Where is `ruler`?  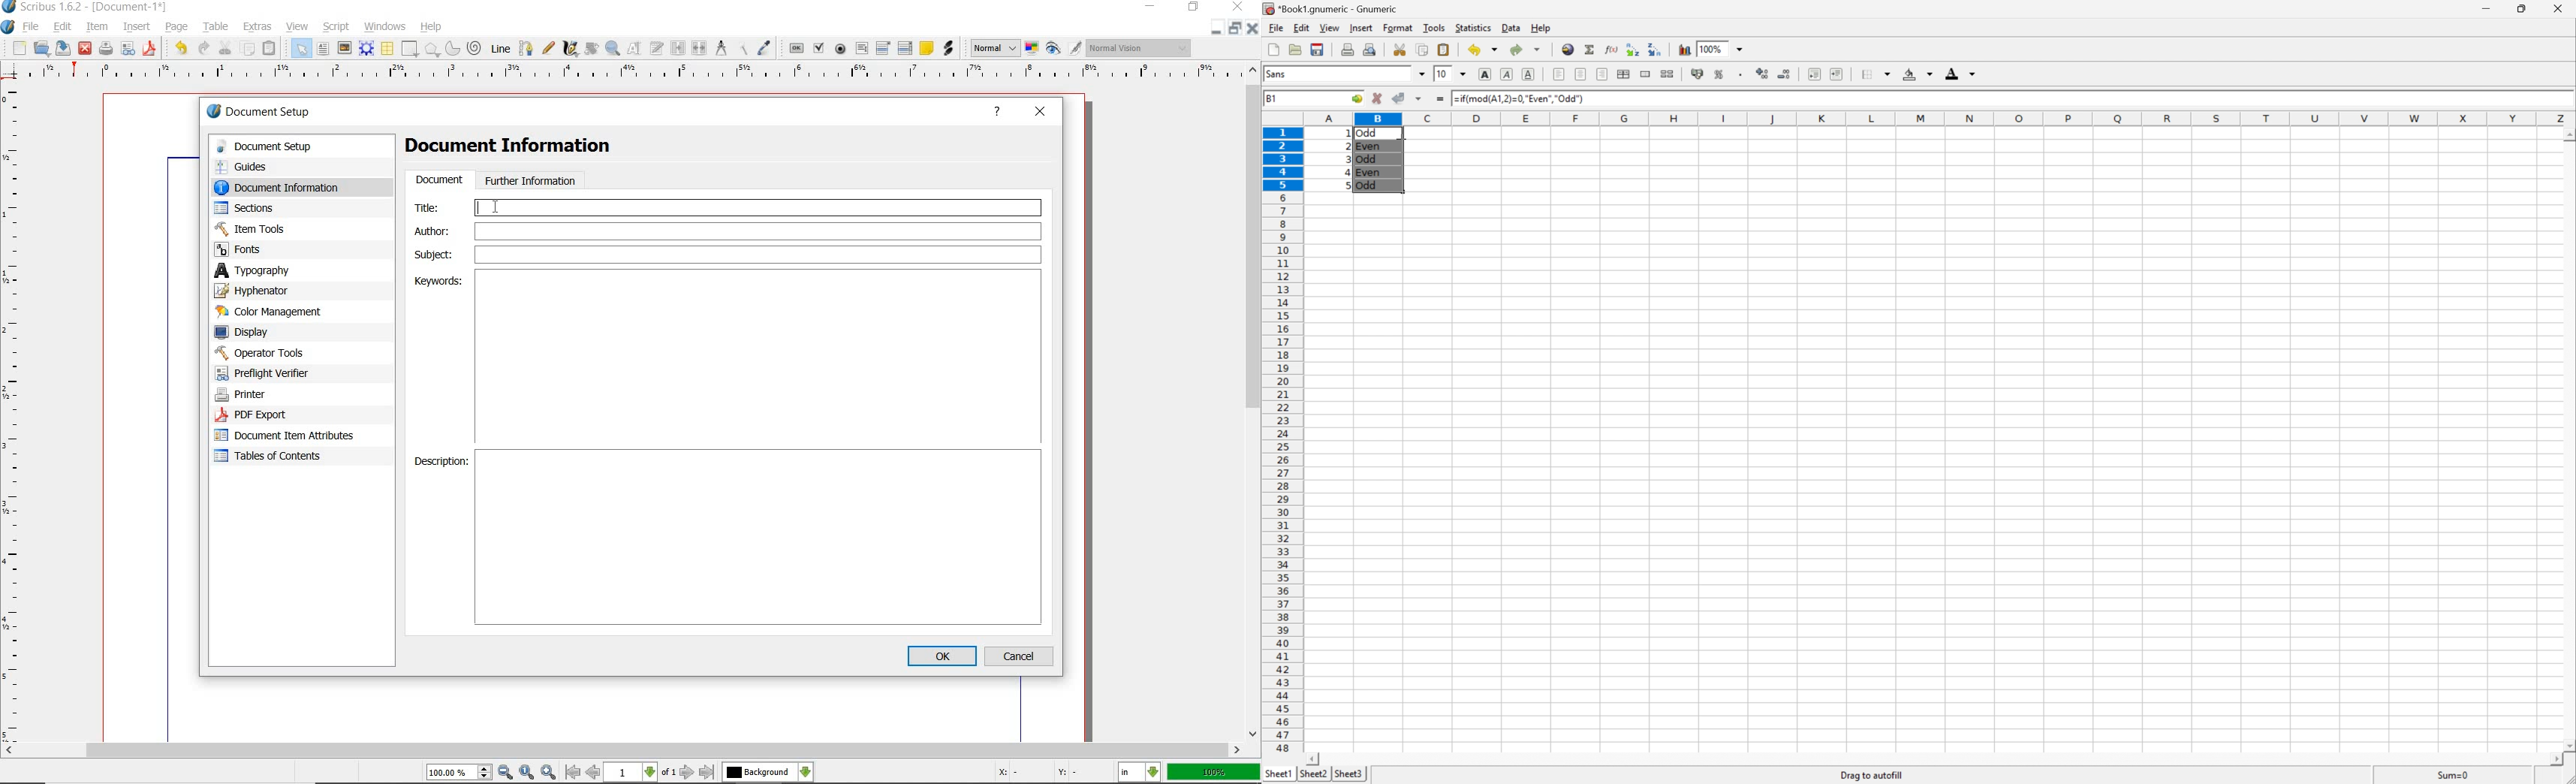
ruler is located at coordinates (637, 75).